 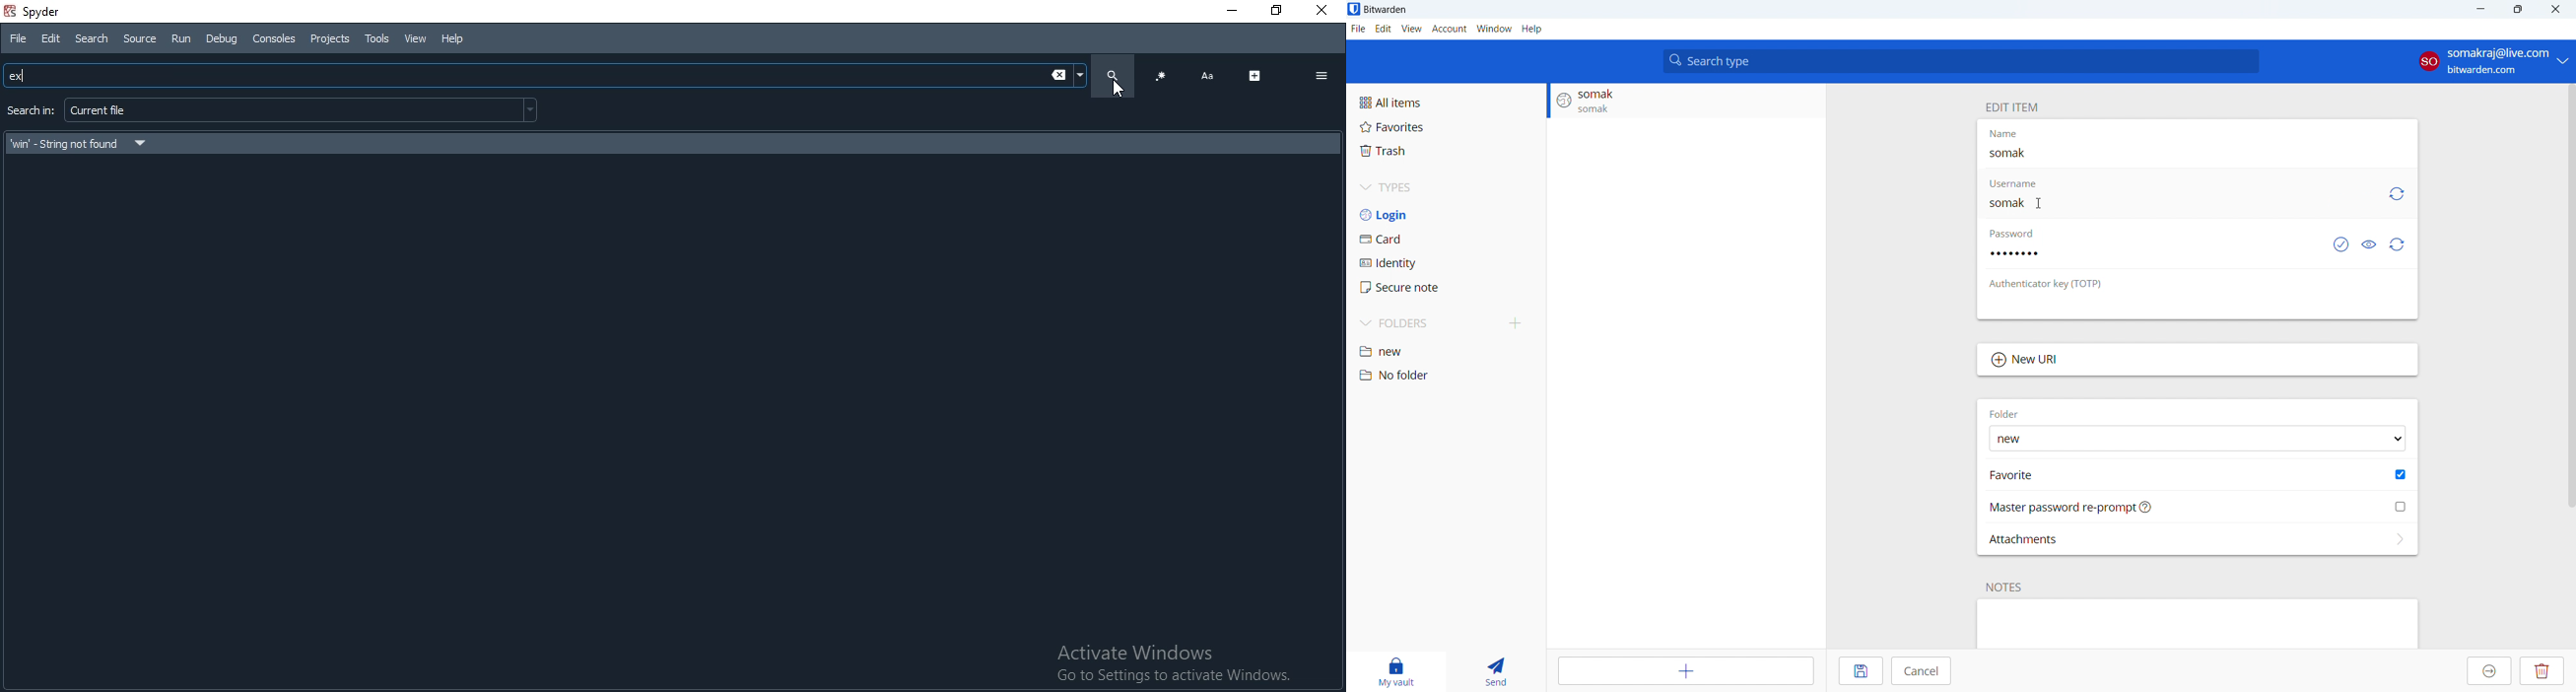 What do you see at coordinates (1385, 10) in the screenshot?
I see `title` at bounding box center [1385, 10].